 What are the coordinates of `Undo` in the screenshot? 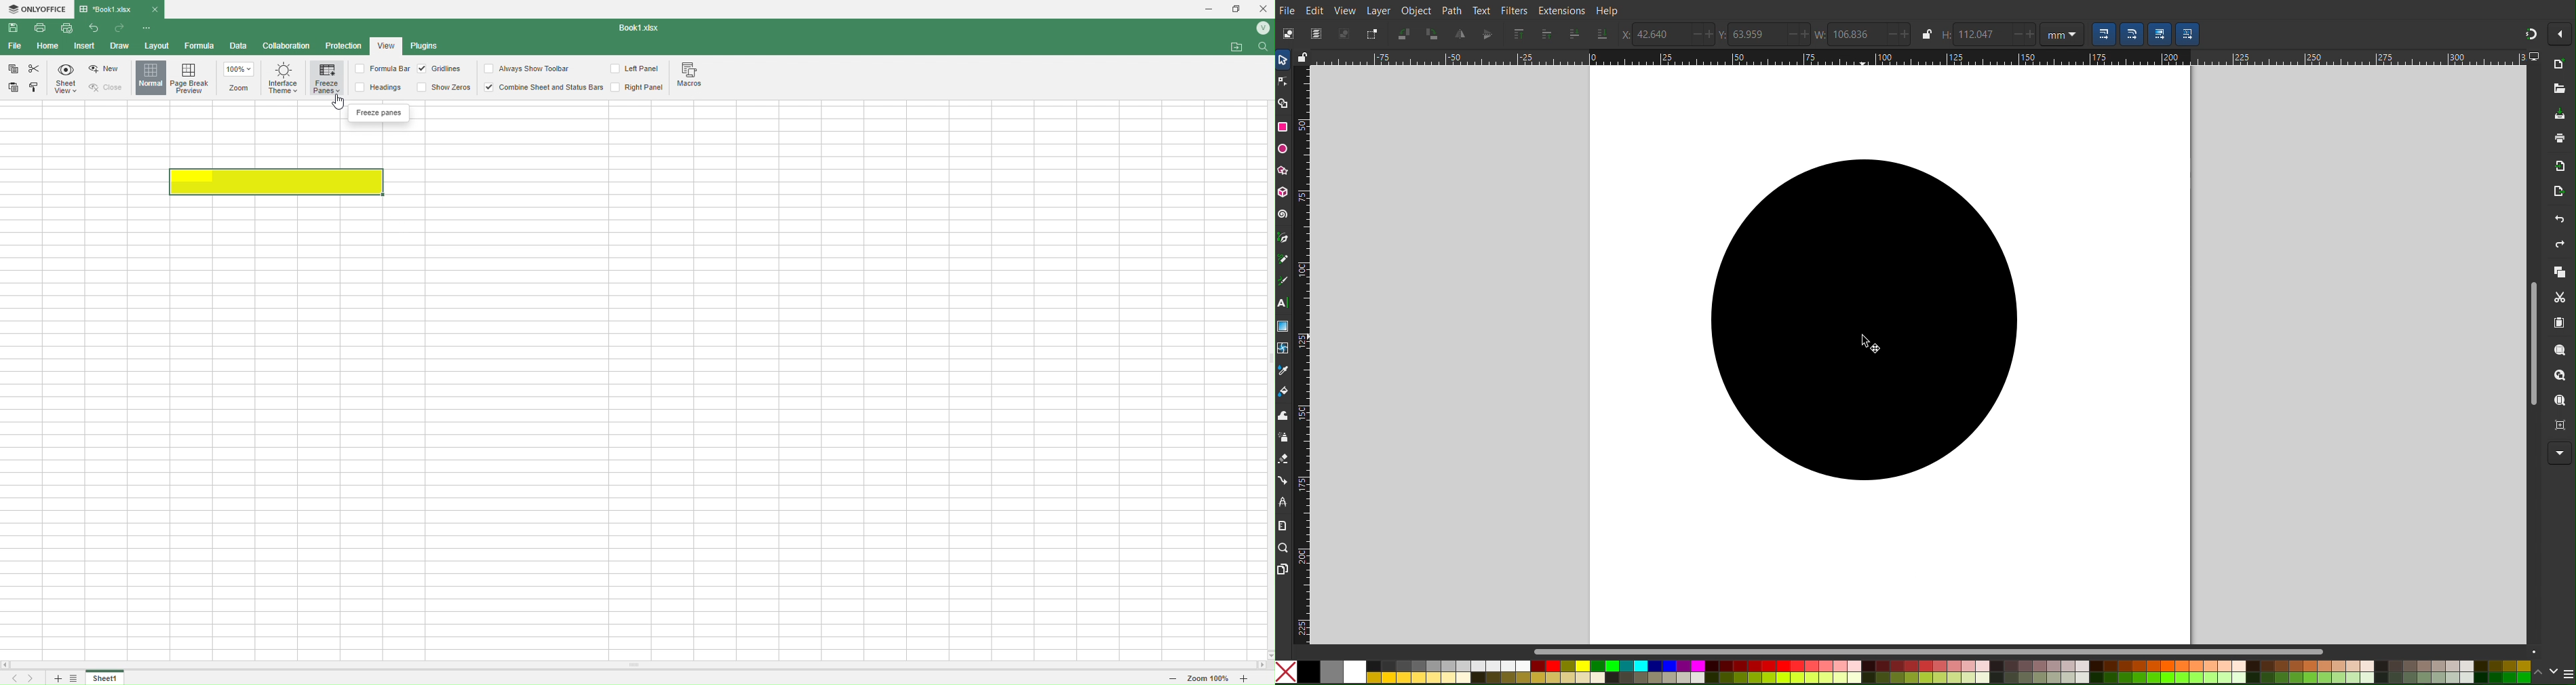 It's located at (96, 30).